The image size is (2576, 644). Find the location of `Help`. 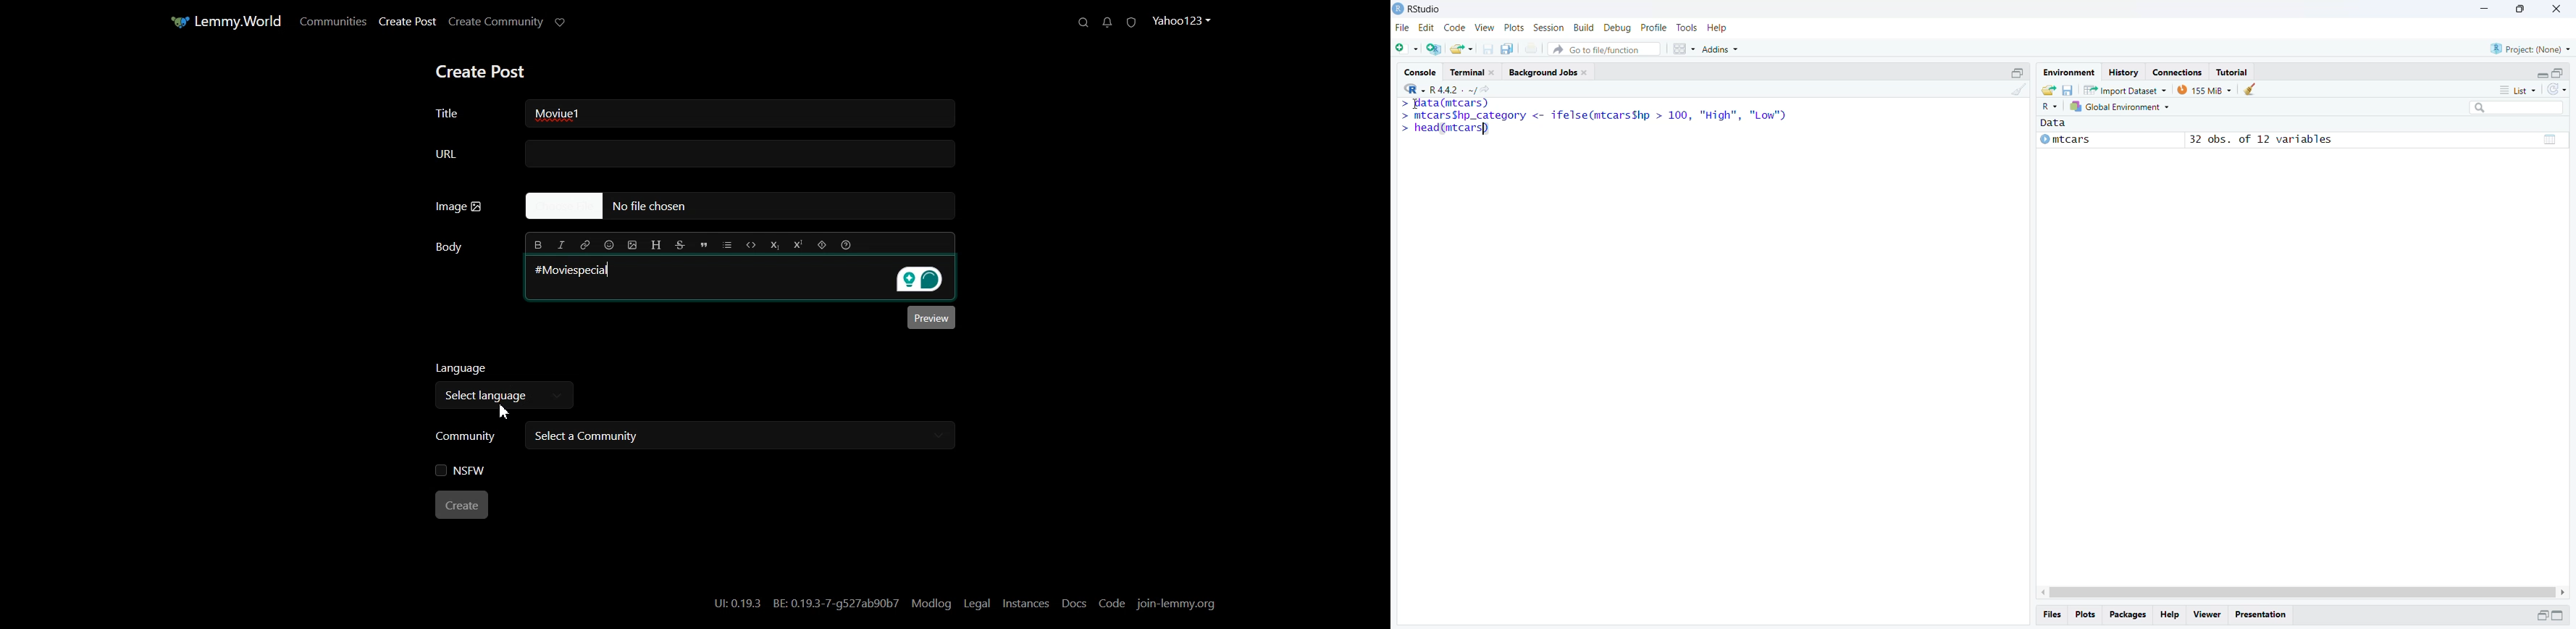

Help is located at coordinates (2172, 615).